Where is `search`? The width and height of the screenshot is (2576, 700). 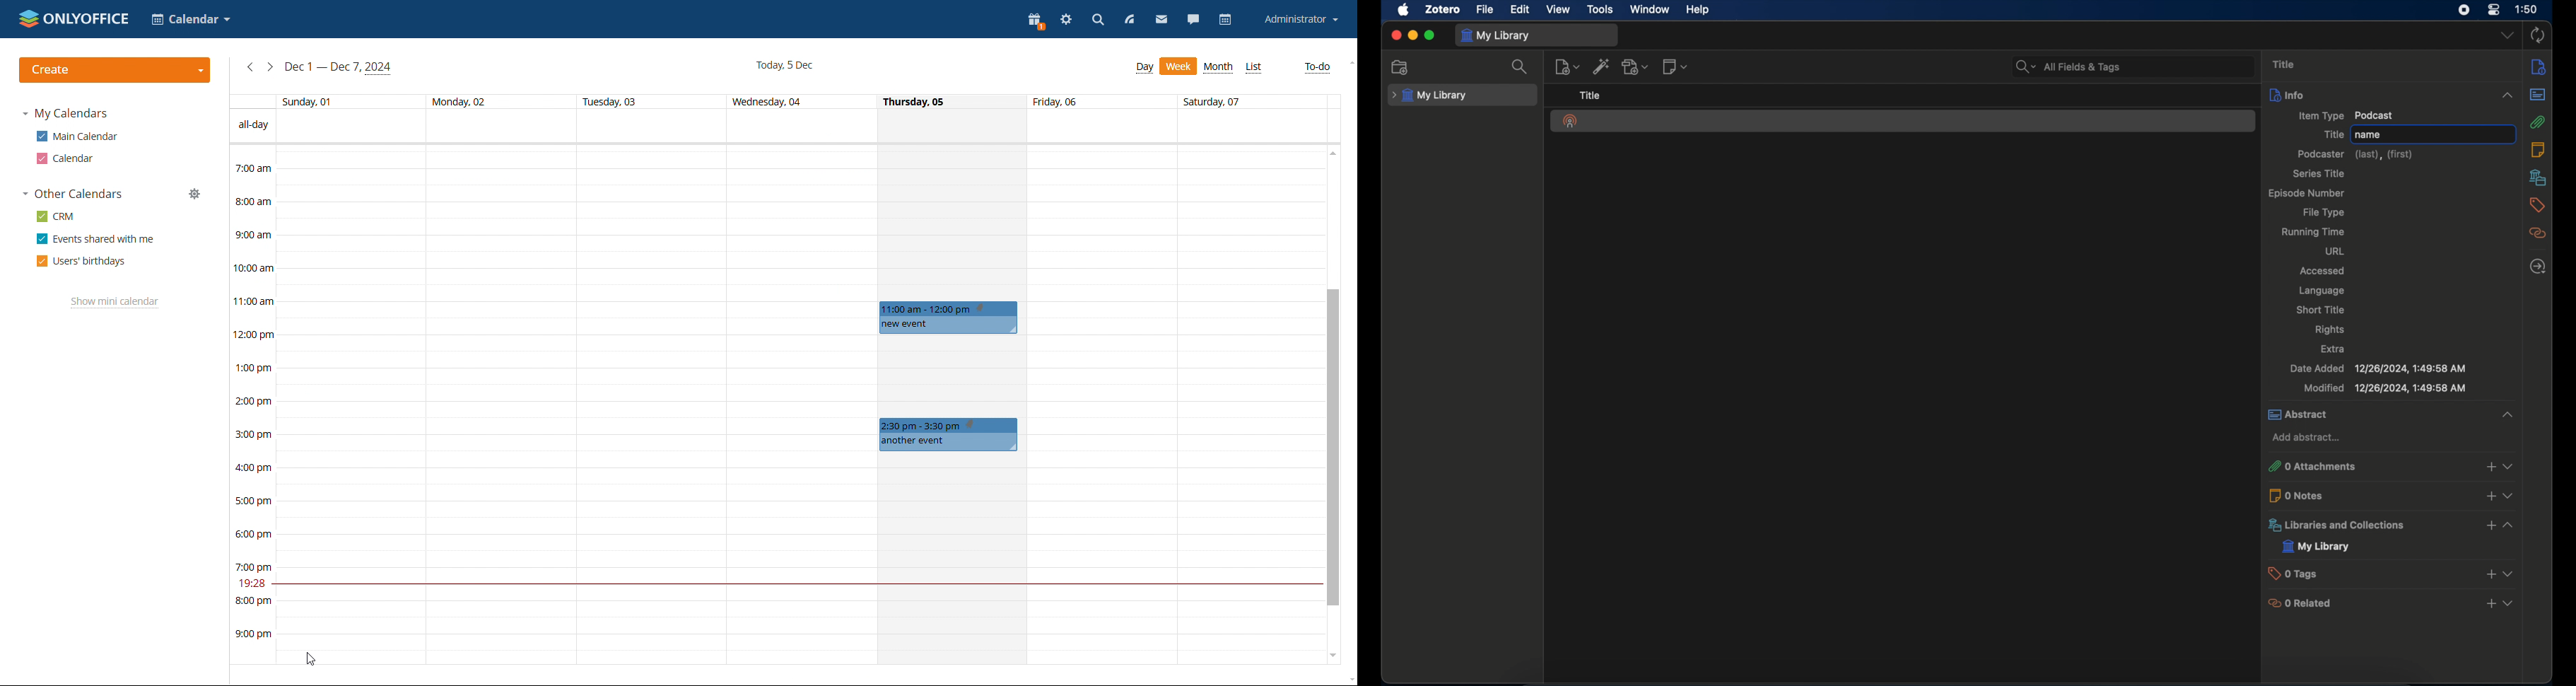
search is located at coordinates (1519, 67).